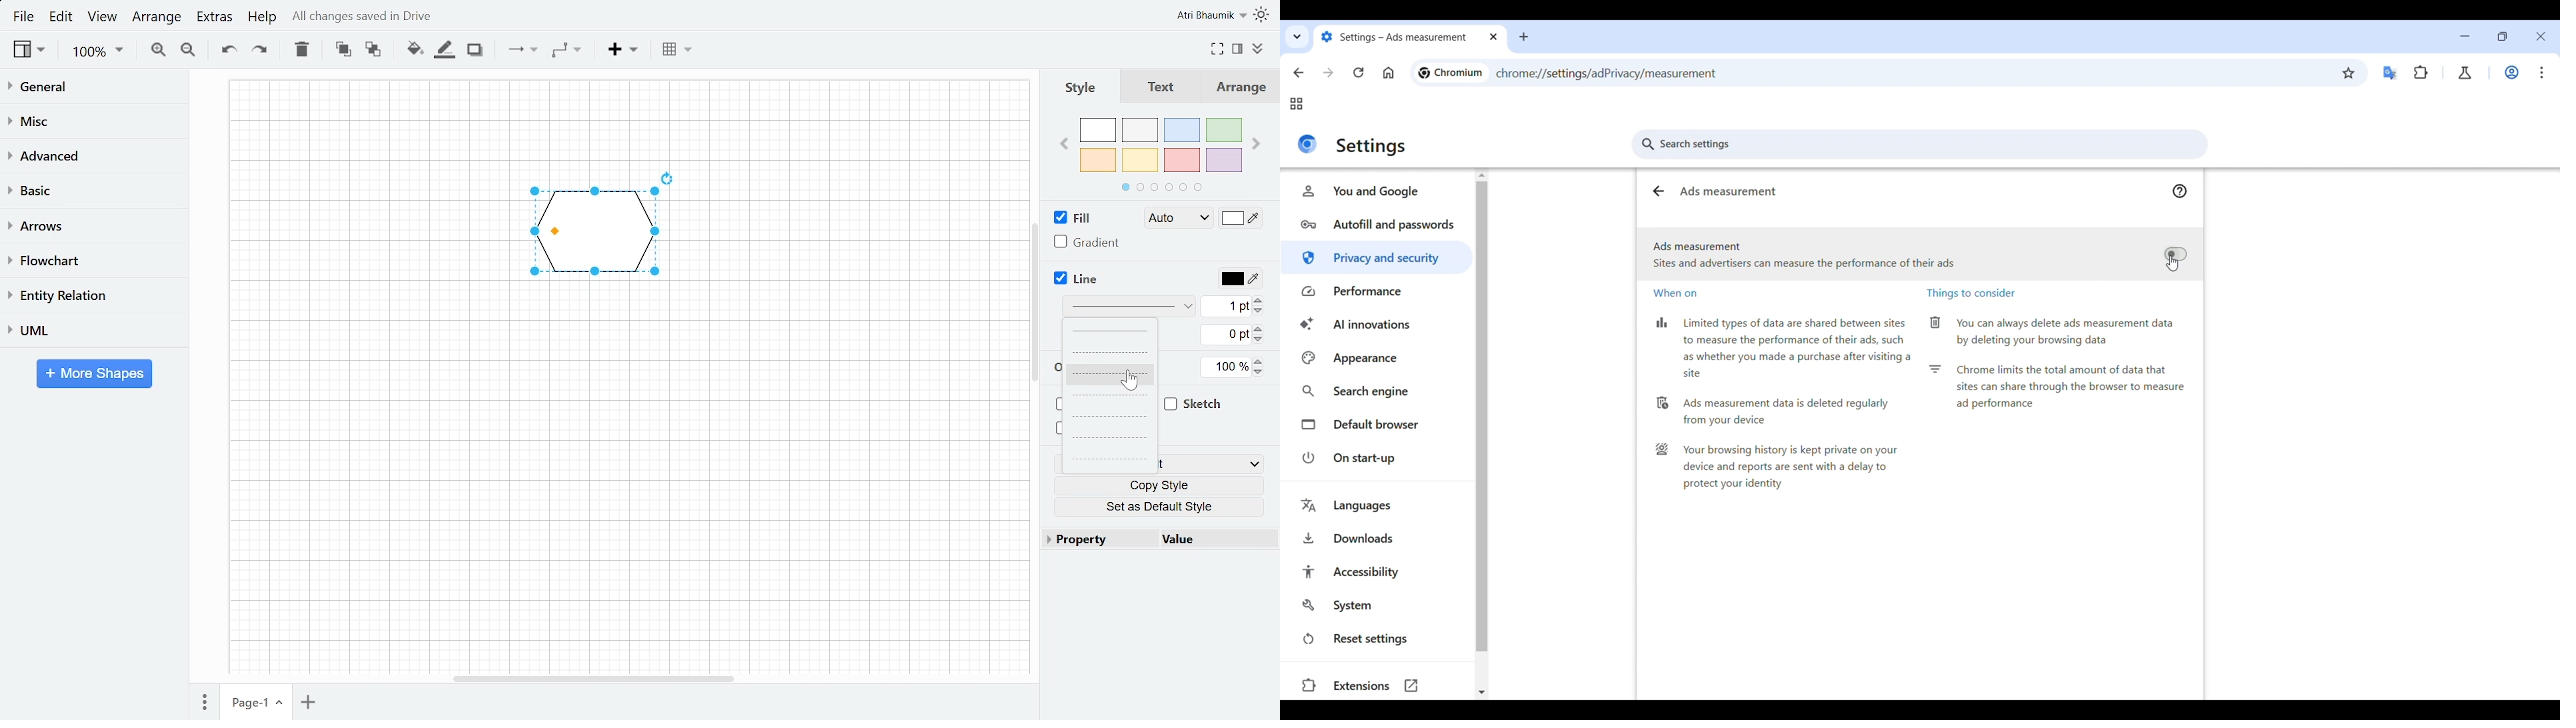 The image size is (2576, 728). Describe the element at coordinates (414, 50) in the screenshot. I see `Fill colour` at that location.